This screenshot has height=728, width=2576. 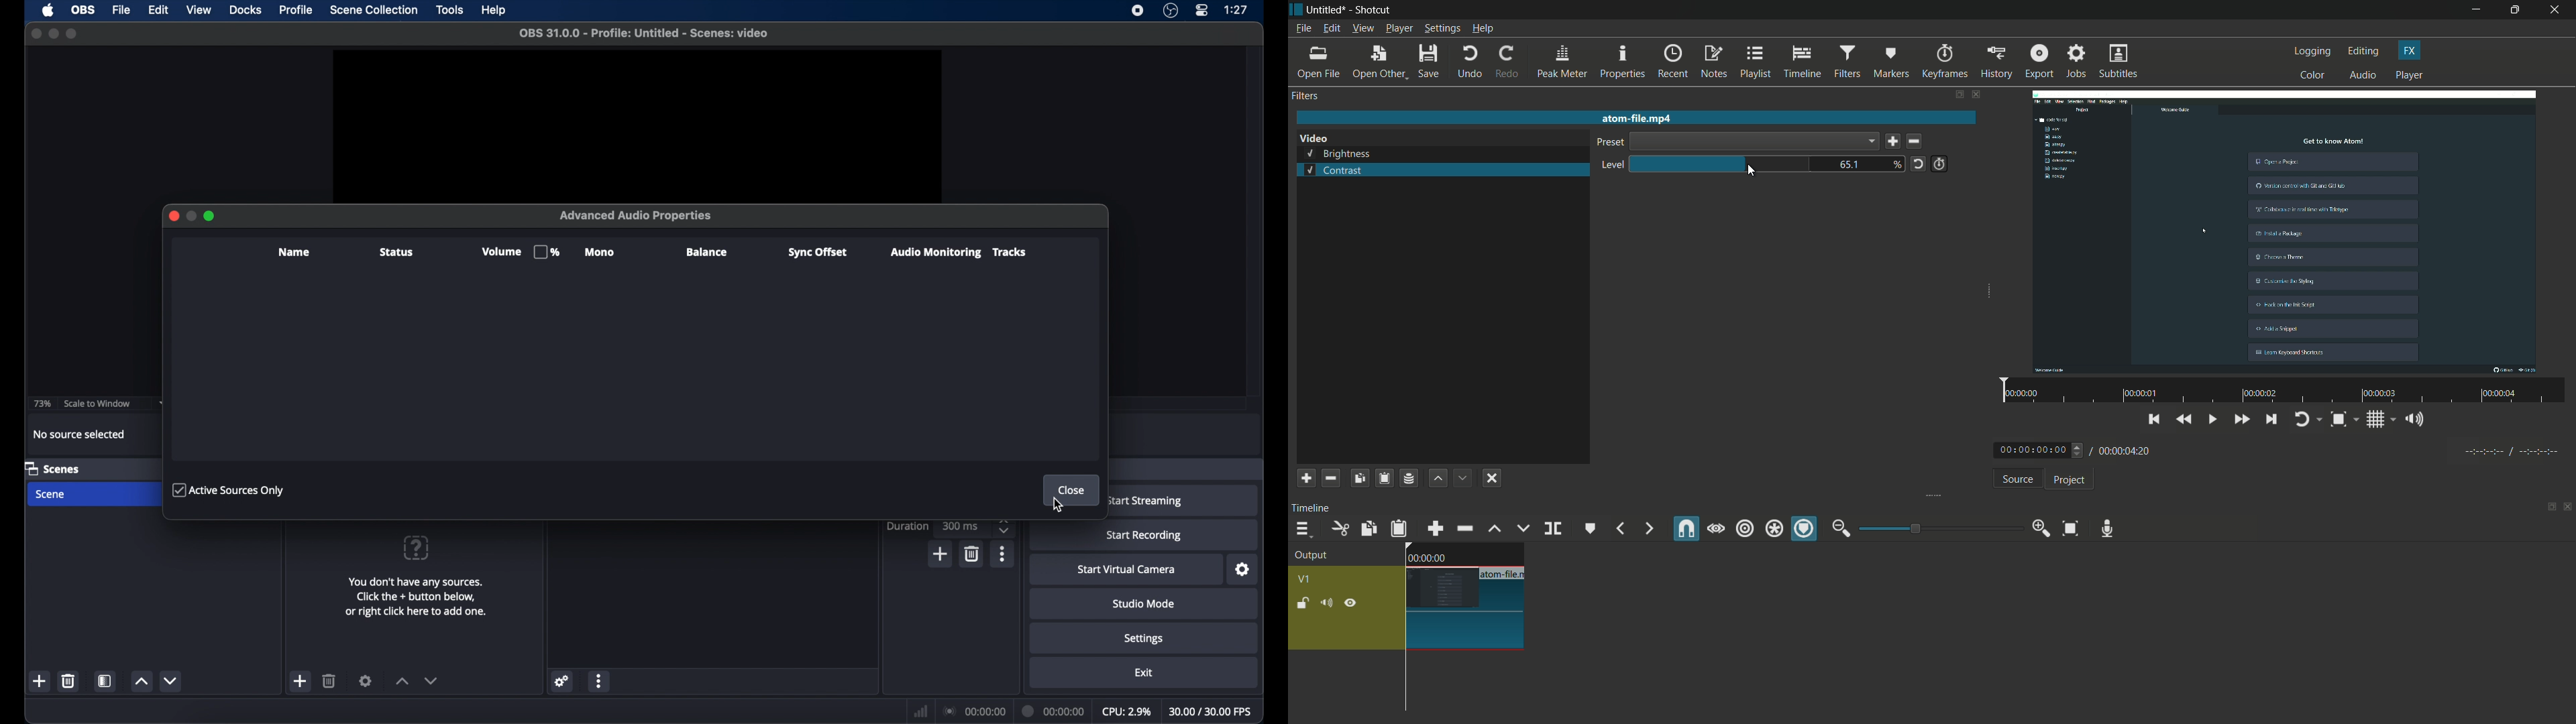 I want to click on timecodes, so click(x=2510, y=449).